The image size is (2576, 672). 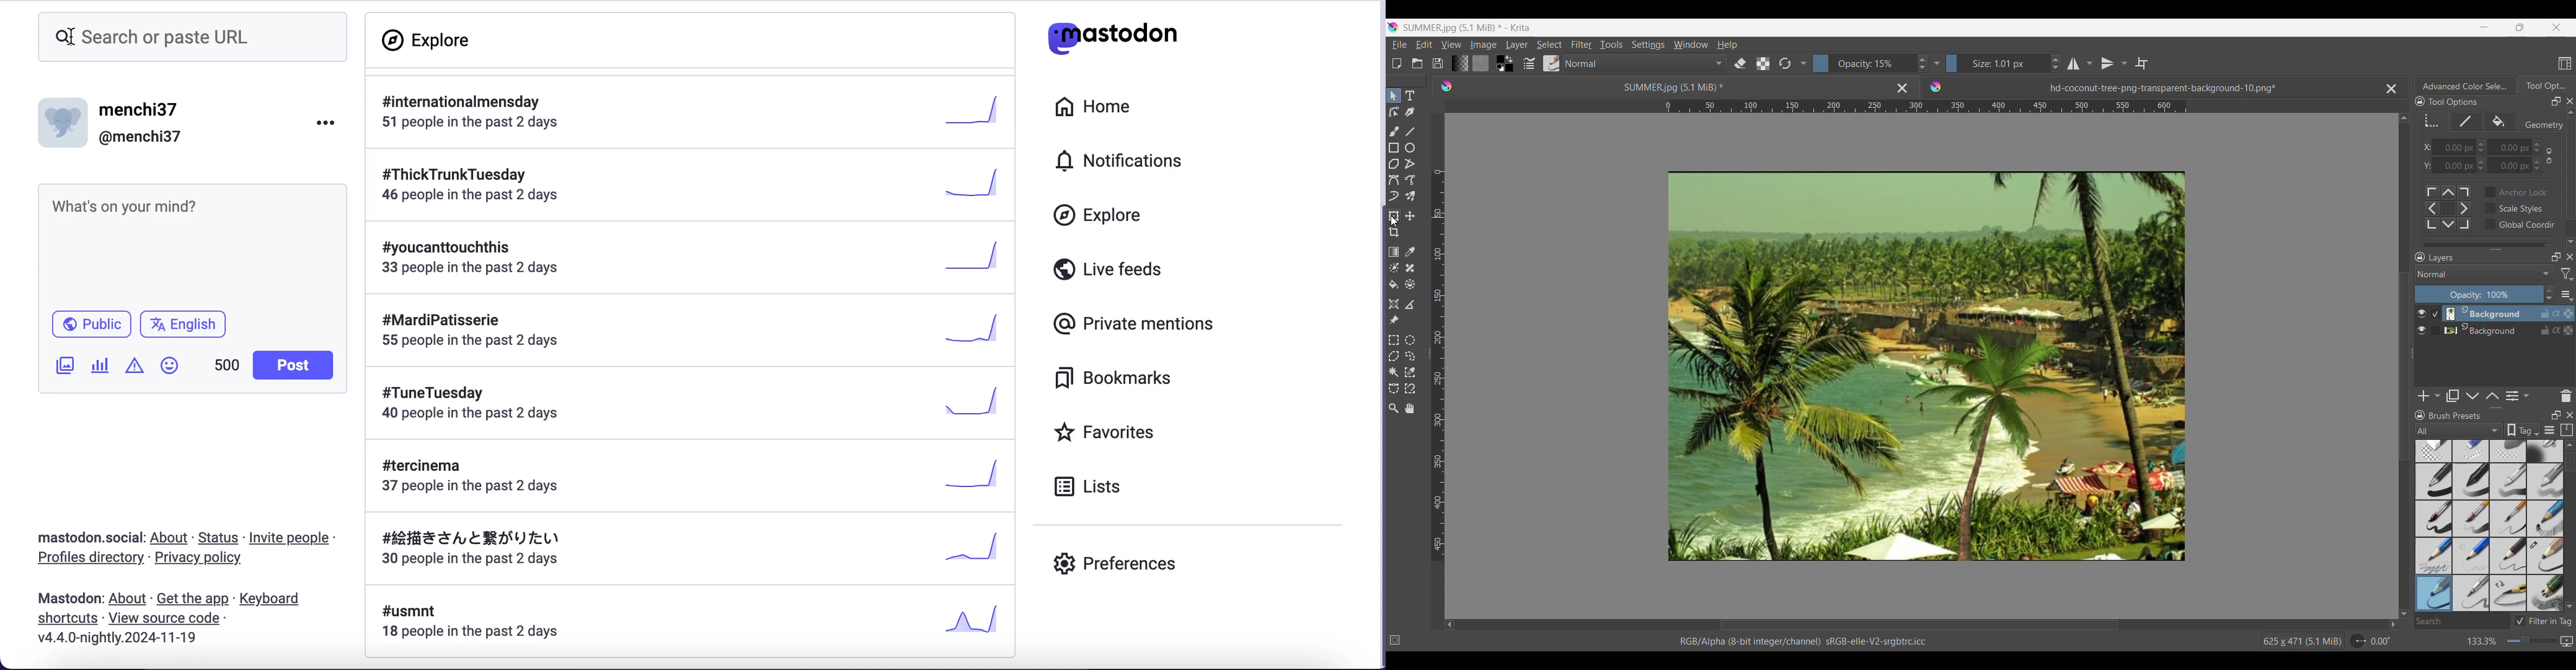 I want to click on post, so click(x=295, y=363).